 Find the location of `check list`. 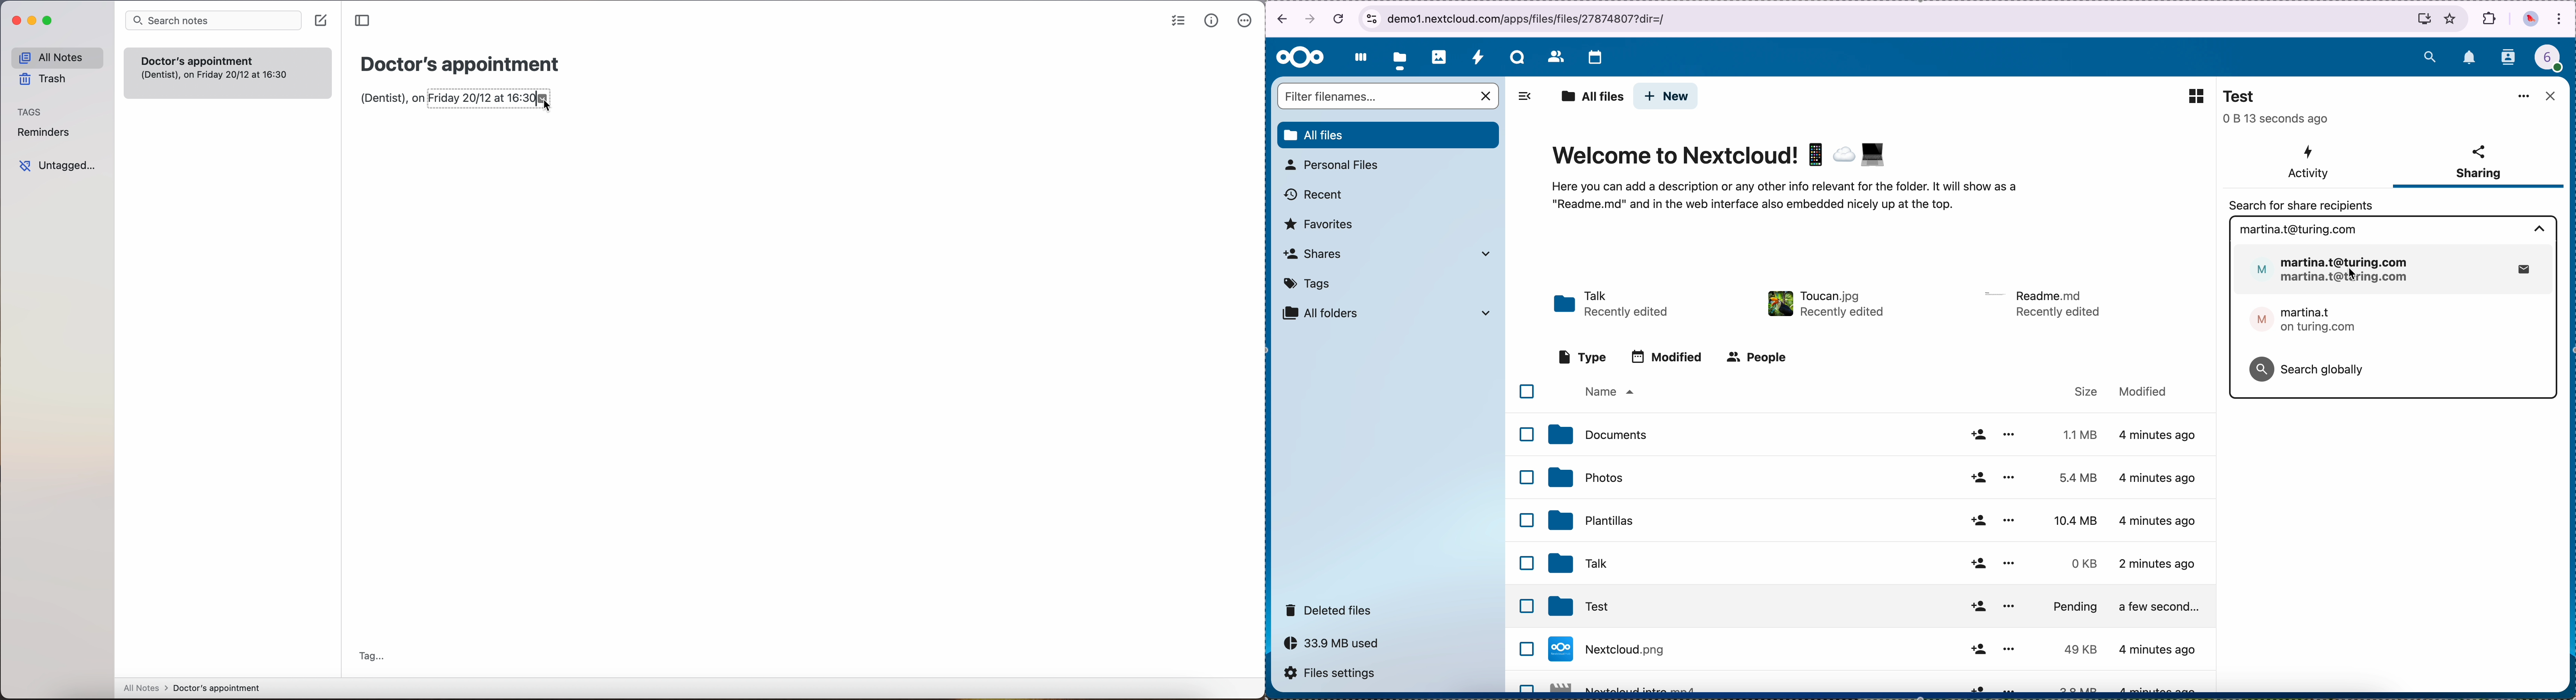

check list is located at coordinates (1176, 22).